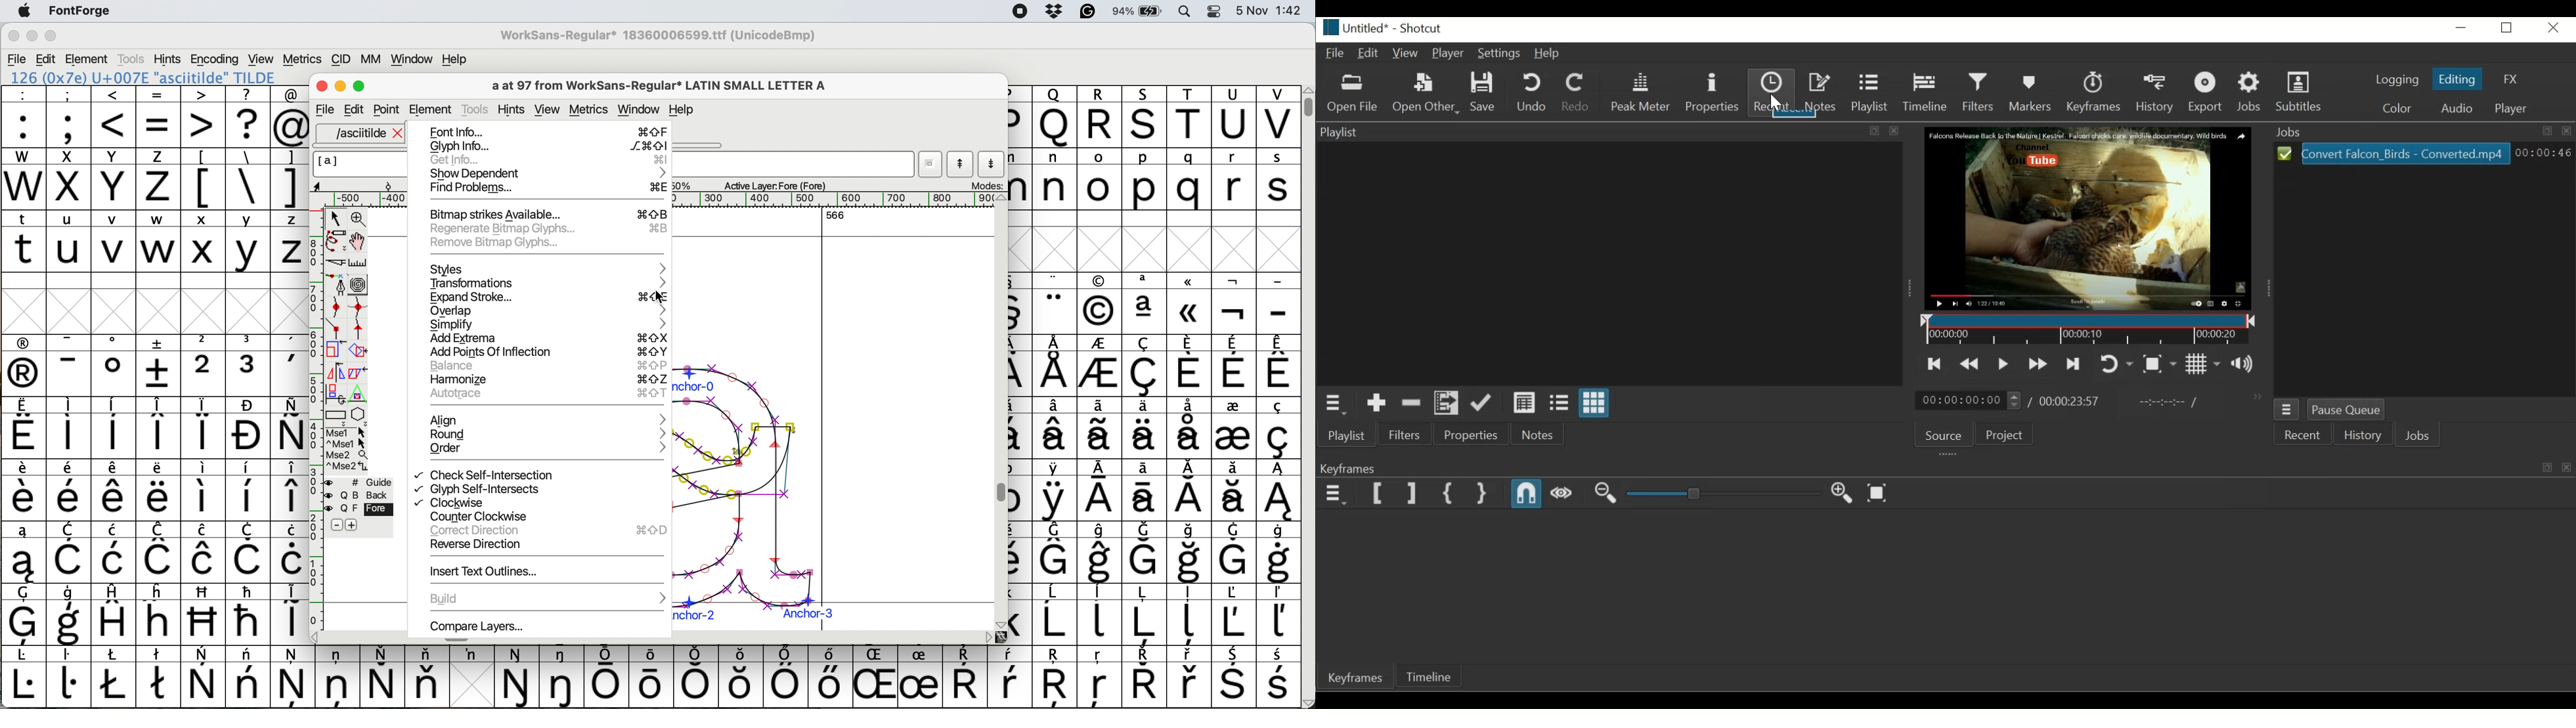 Image resolution: width=2576 pixels, height=728 pixels. Describe the element at coordinates (2159, 364) in the screenshot. I see `Toggle zoom` at that location.